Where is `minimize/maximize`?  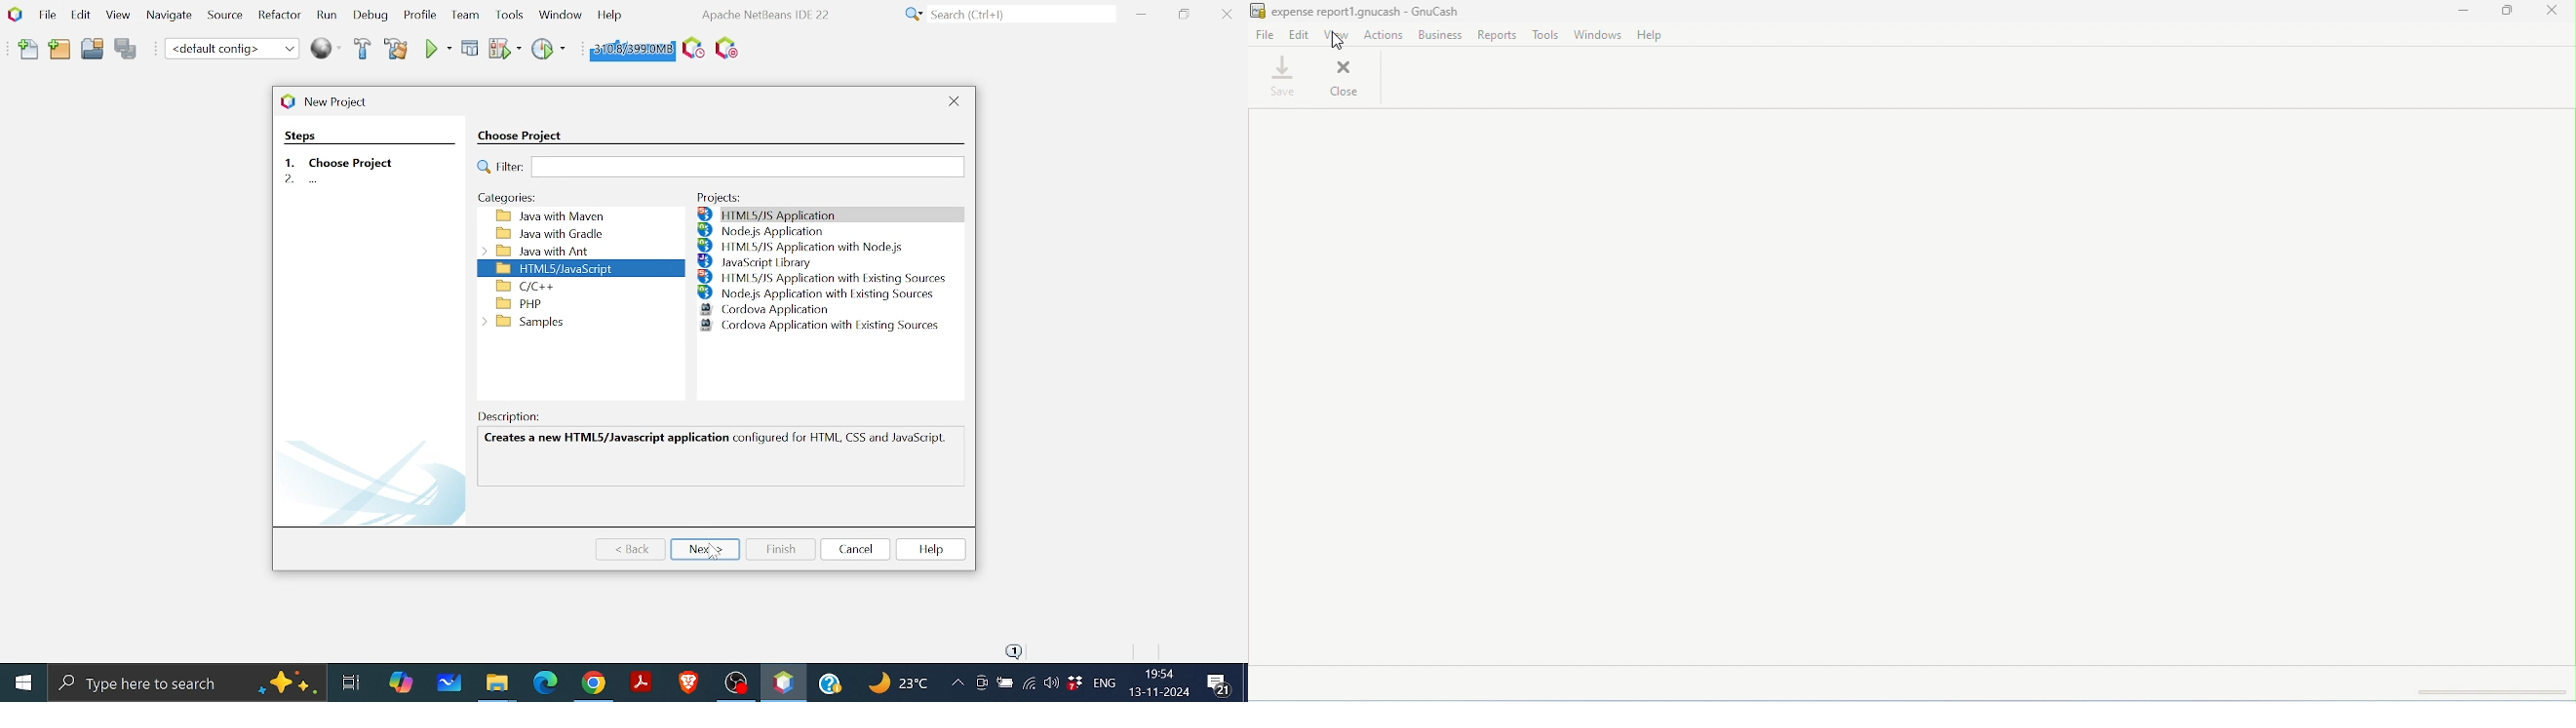 minimize/maximize is located at coordinates (2509, 12).